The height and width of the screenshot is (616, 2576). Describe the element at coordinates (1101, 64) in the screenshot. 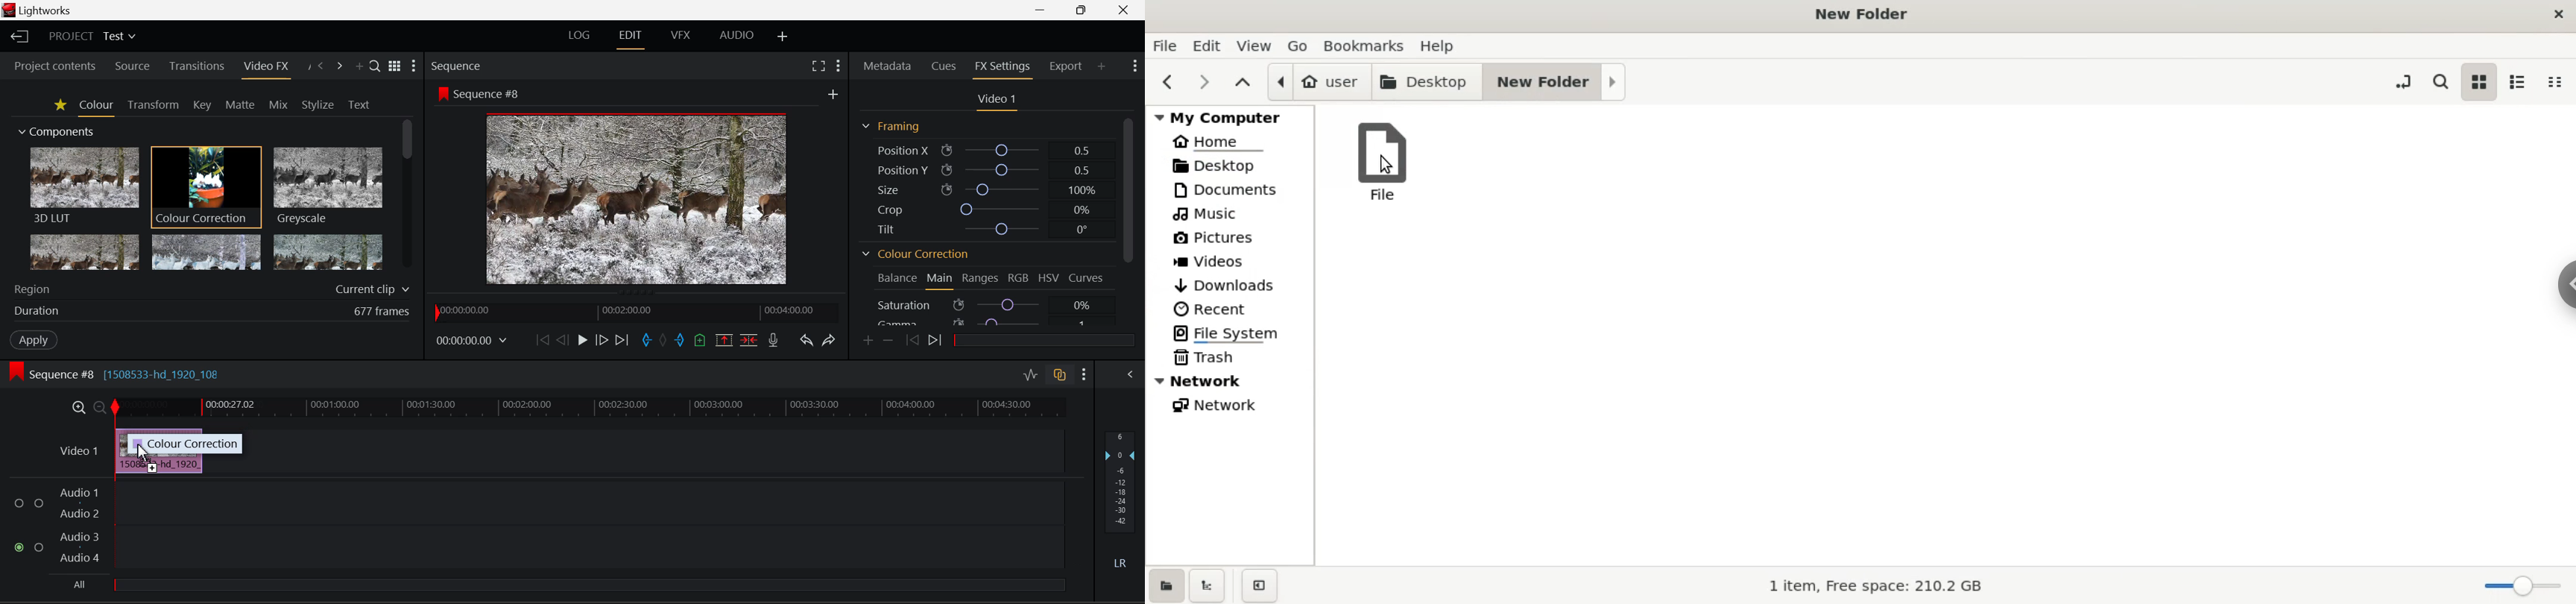

I see `Add Panel` at that location.